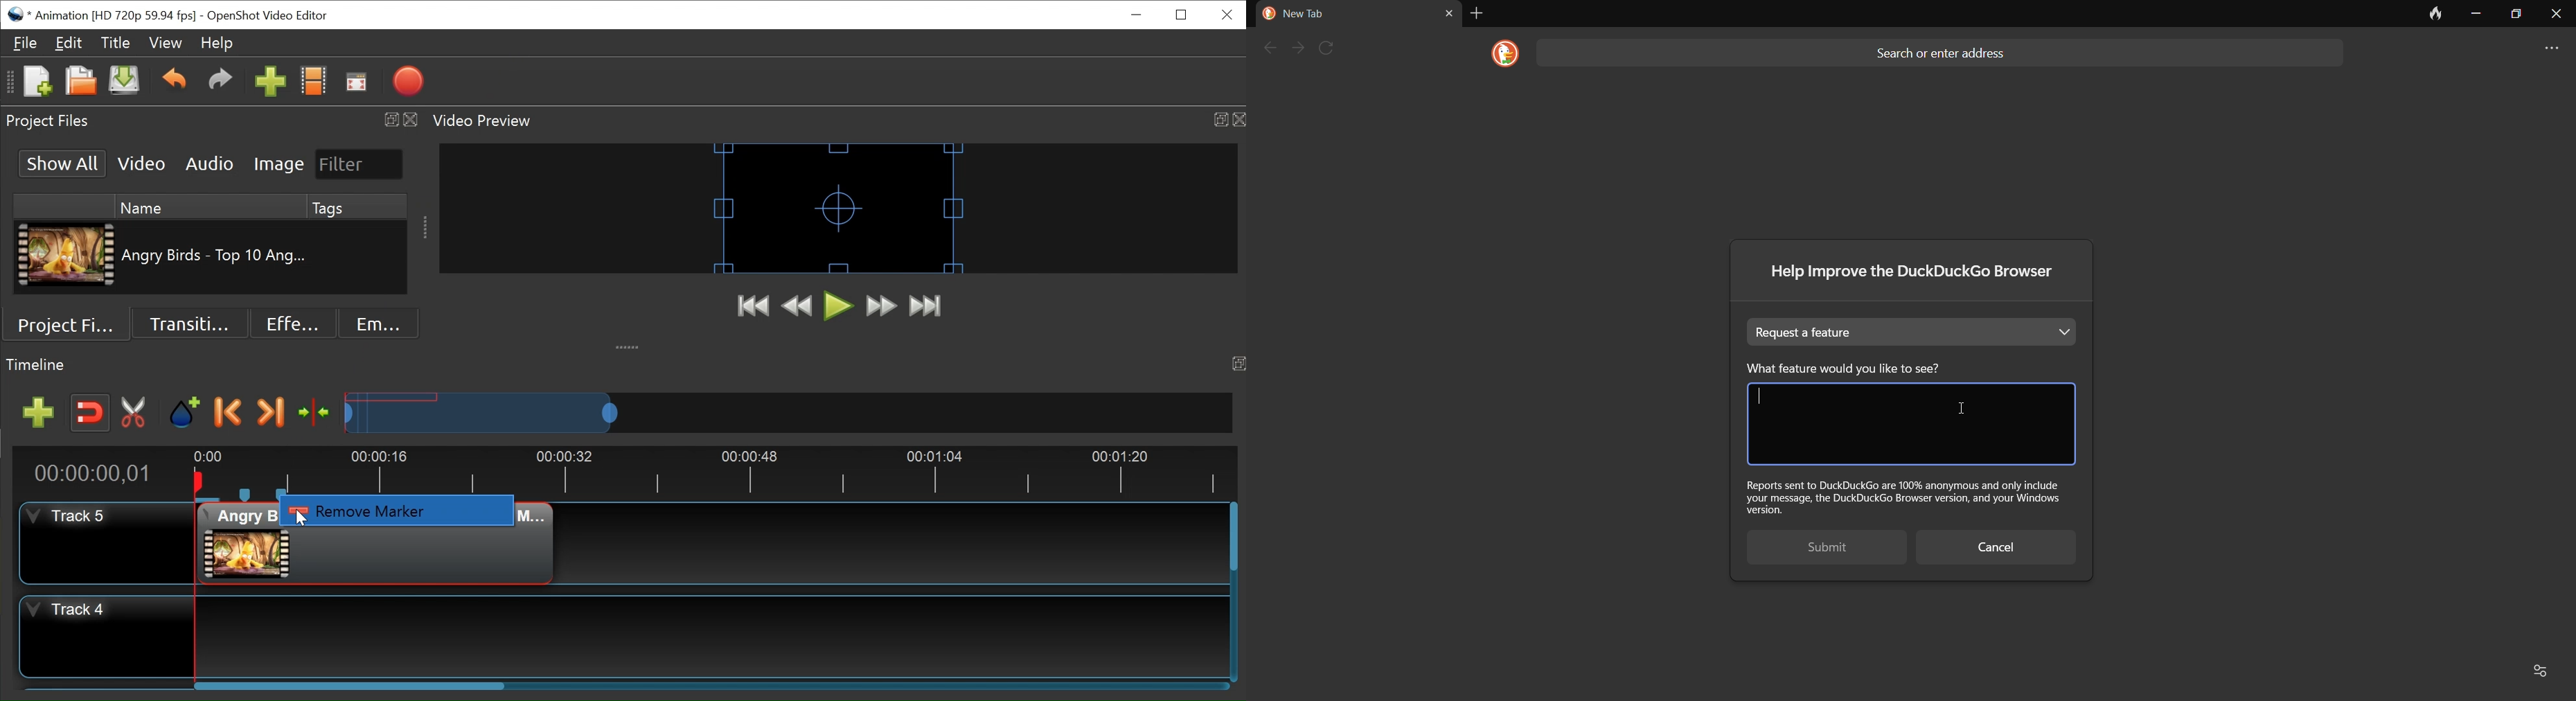  I want to click on Zoom Slider, so click(787, 412).